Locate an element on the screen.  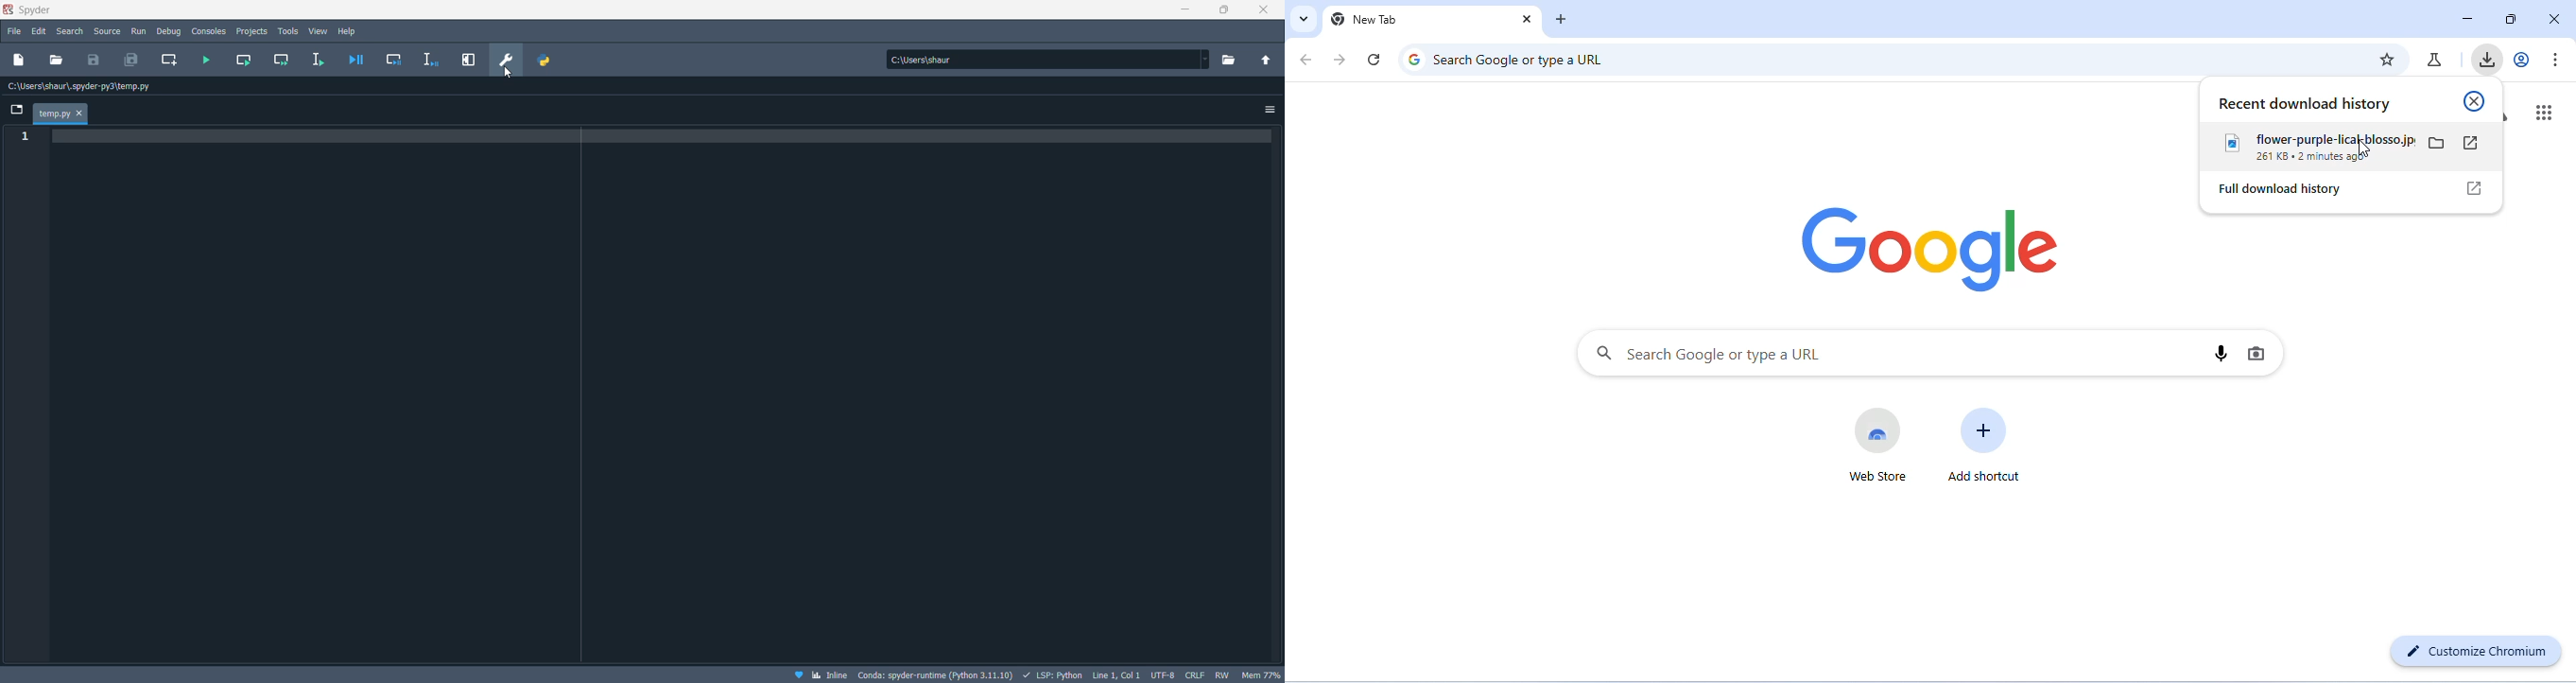
search is located at coordinates (70, 33).